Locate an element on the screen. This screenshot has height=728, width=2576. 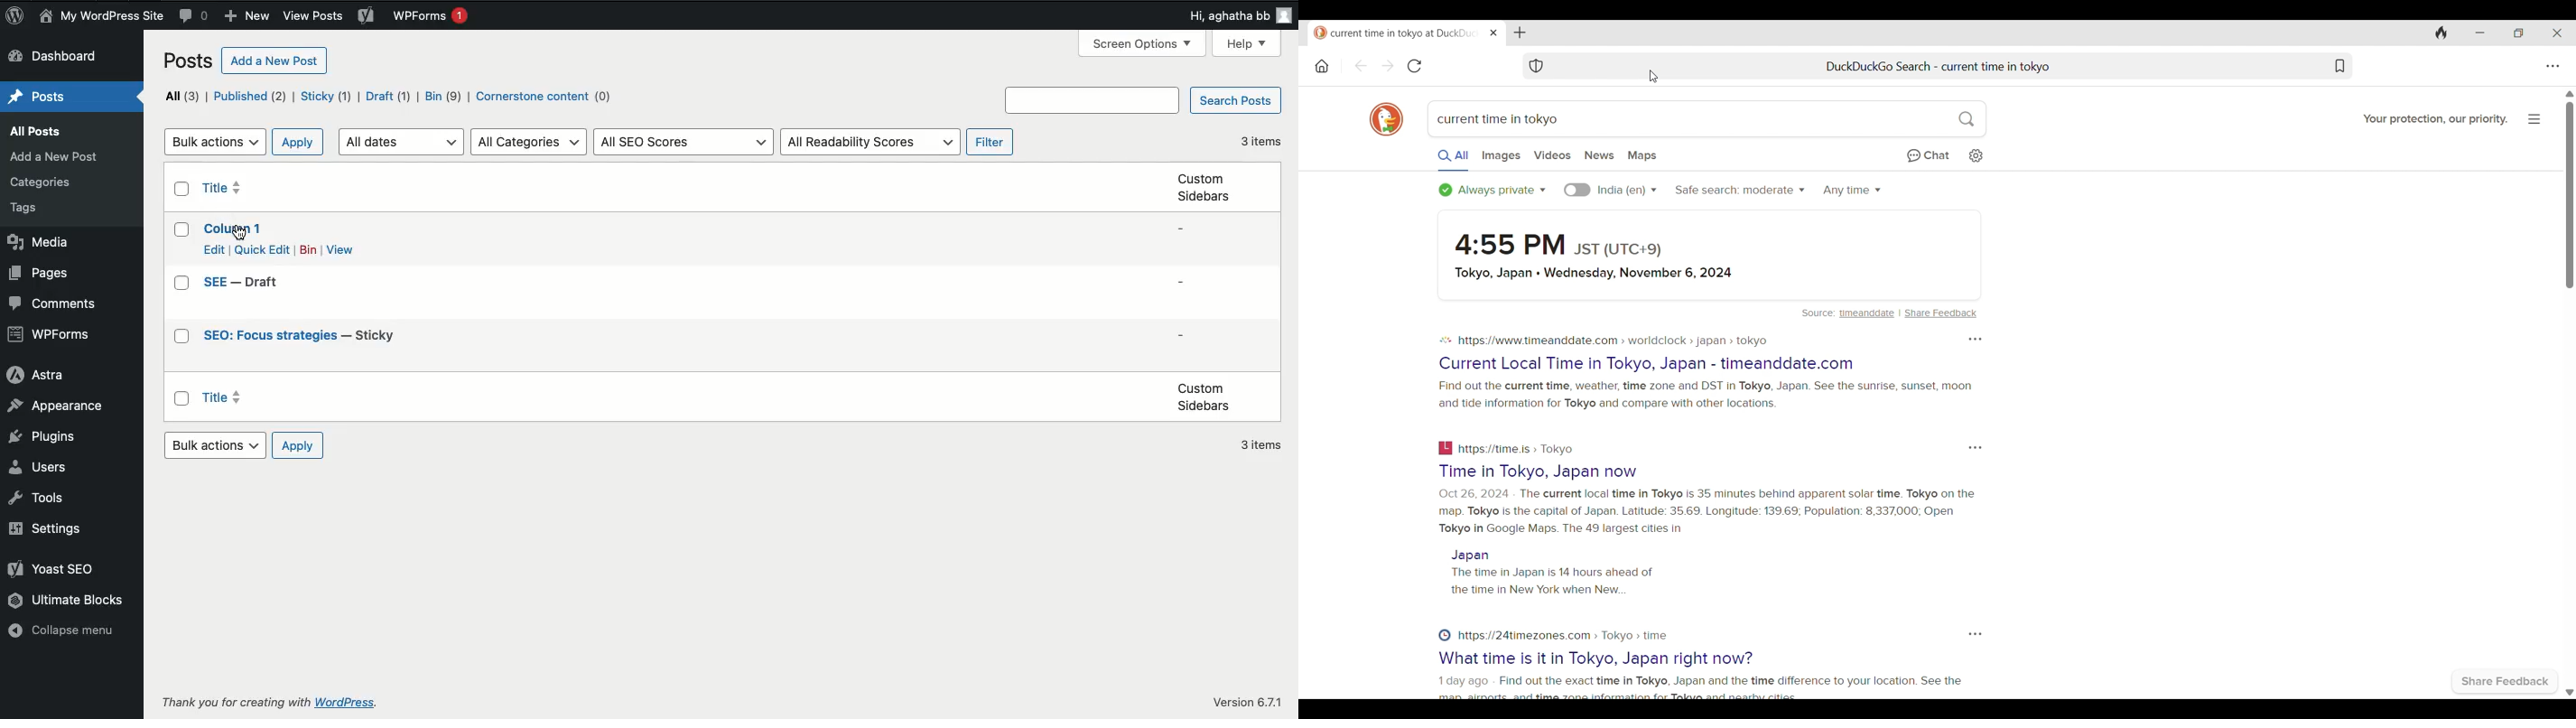
Checkbox is located at coordinates (182, 230).